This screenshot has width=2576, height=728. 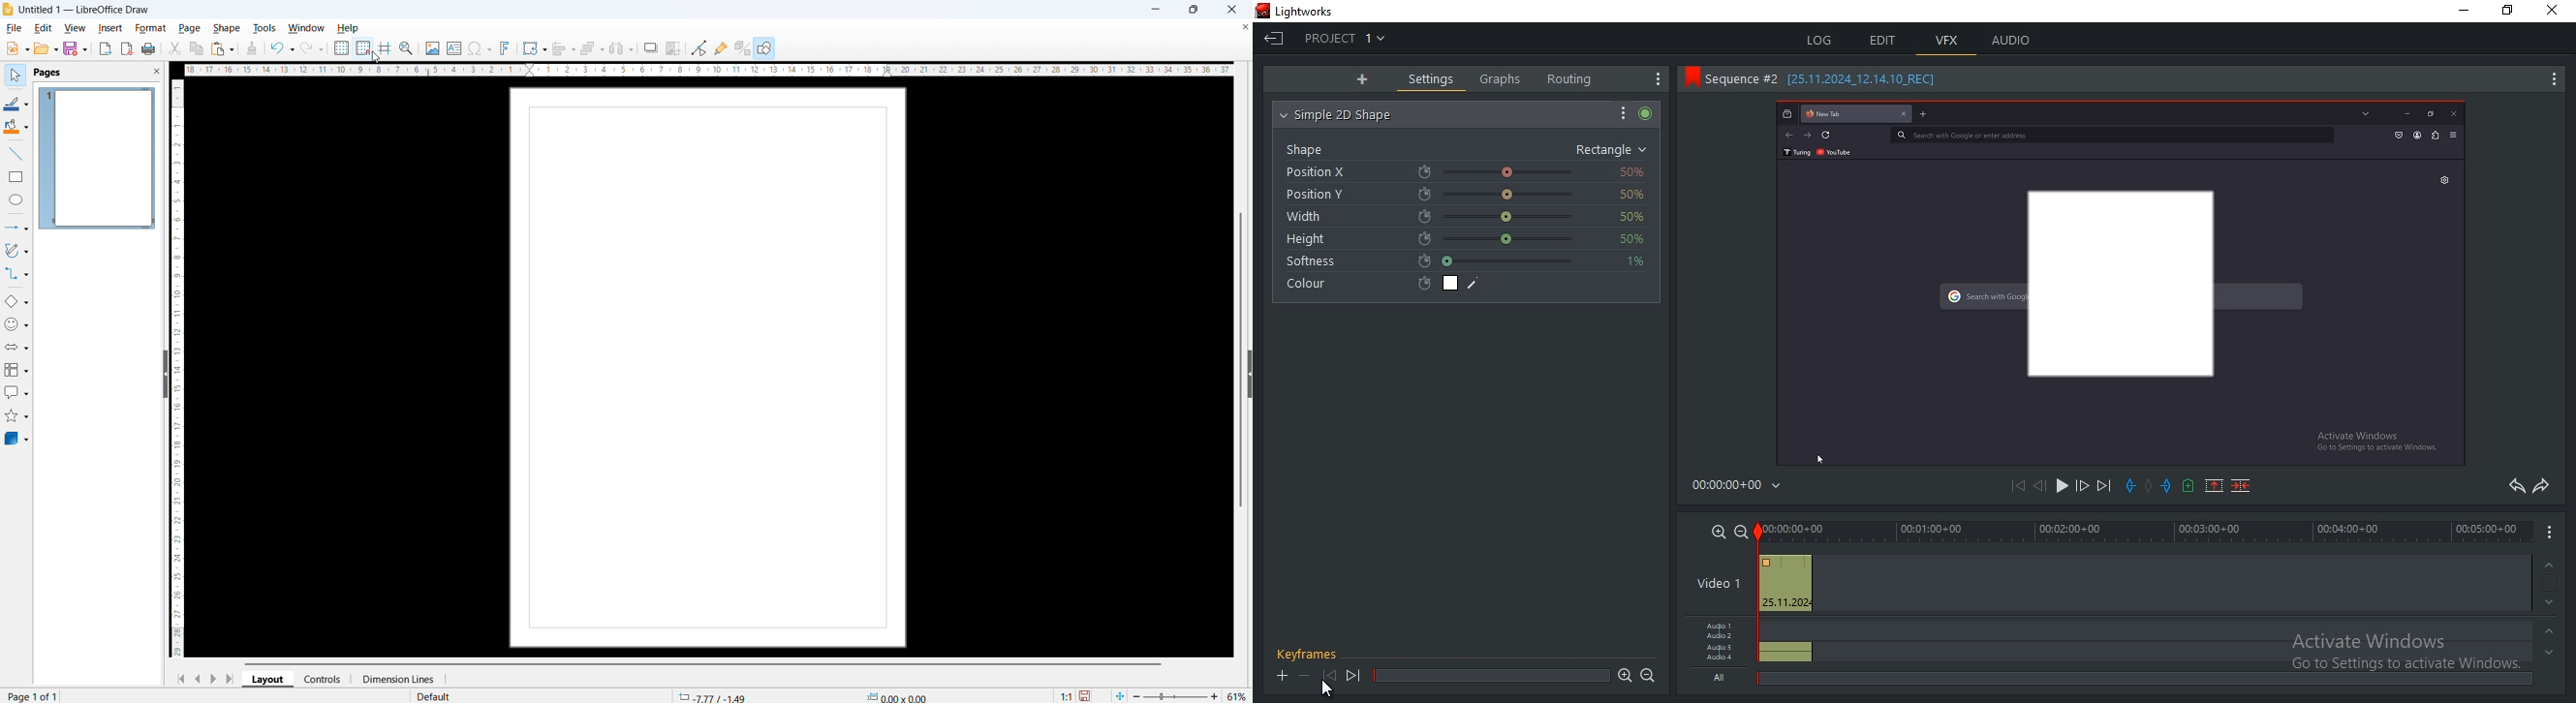 I want to click on Object dimension , so click(x=899, y=695).